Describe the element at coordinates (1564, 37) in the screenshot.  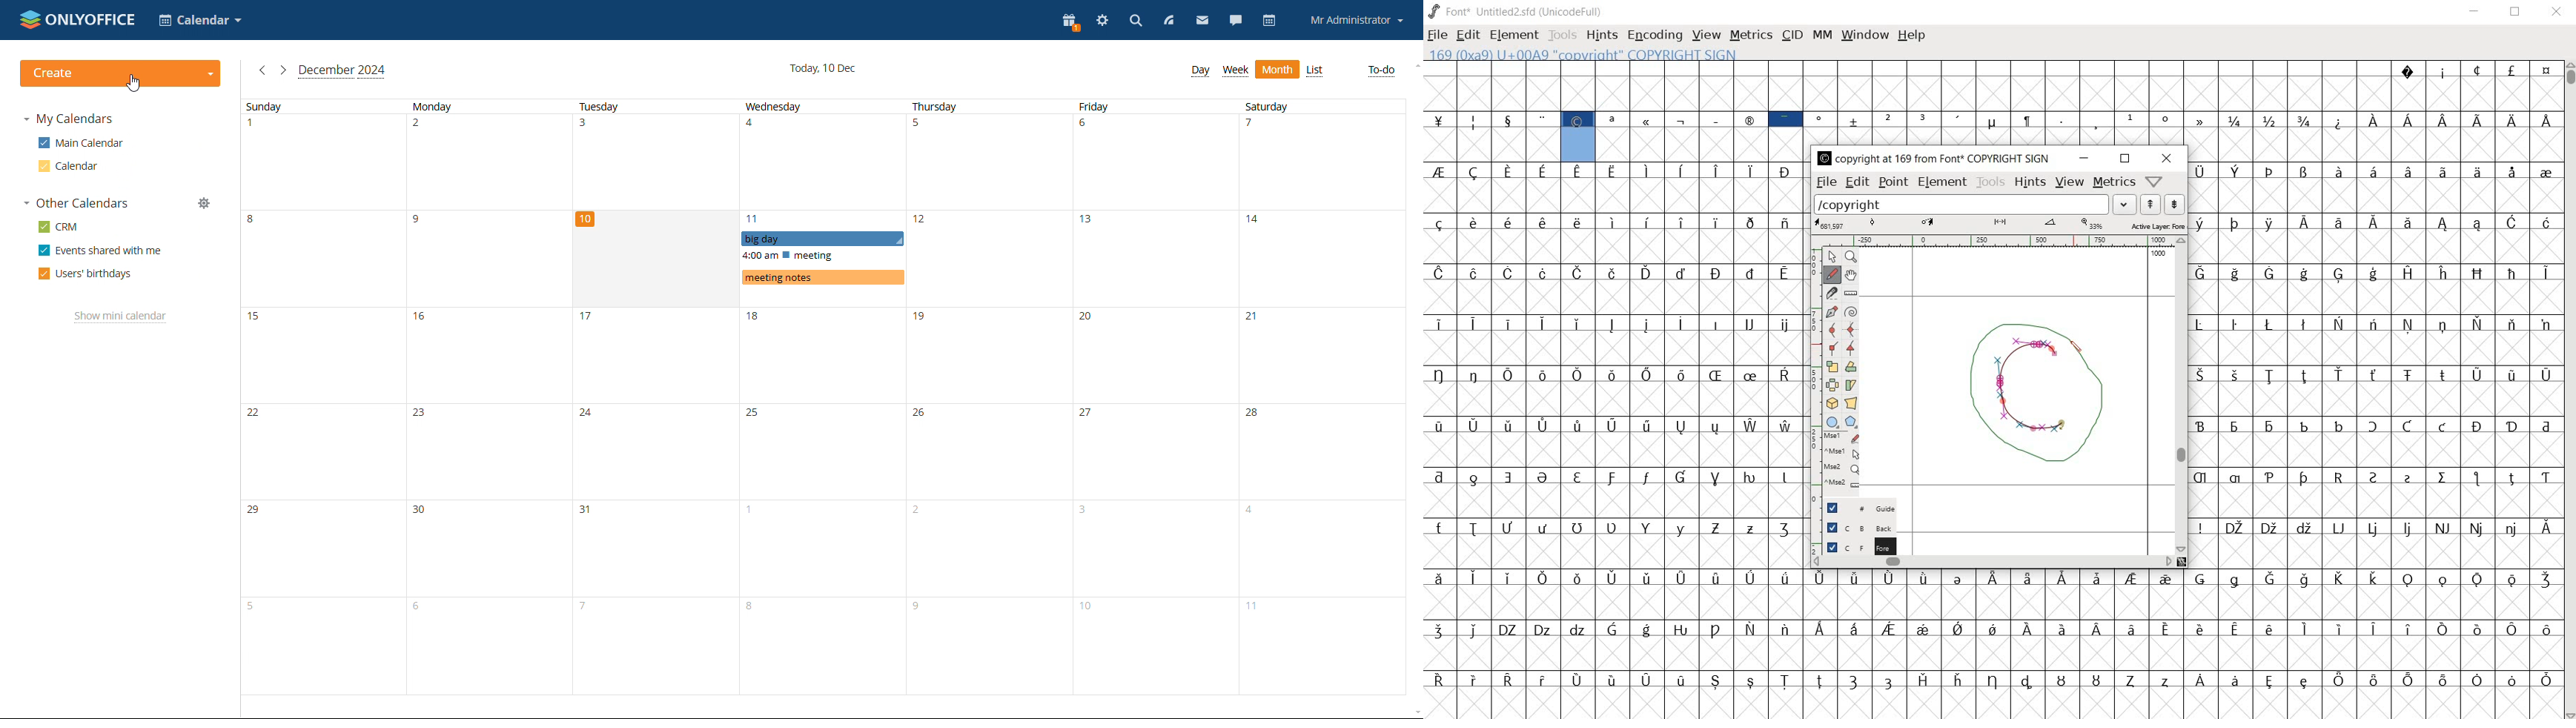
I see `tools` at that location.